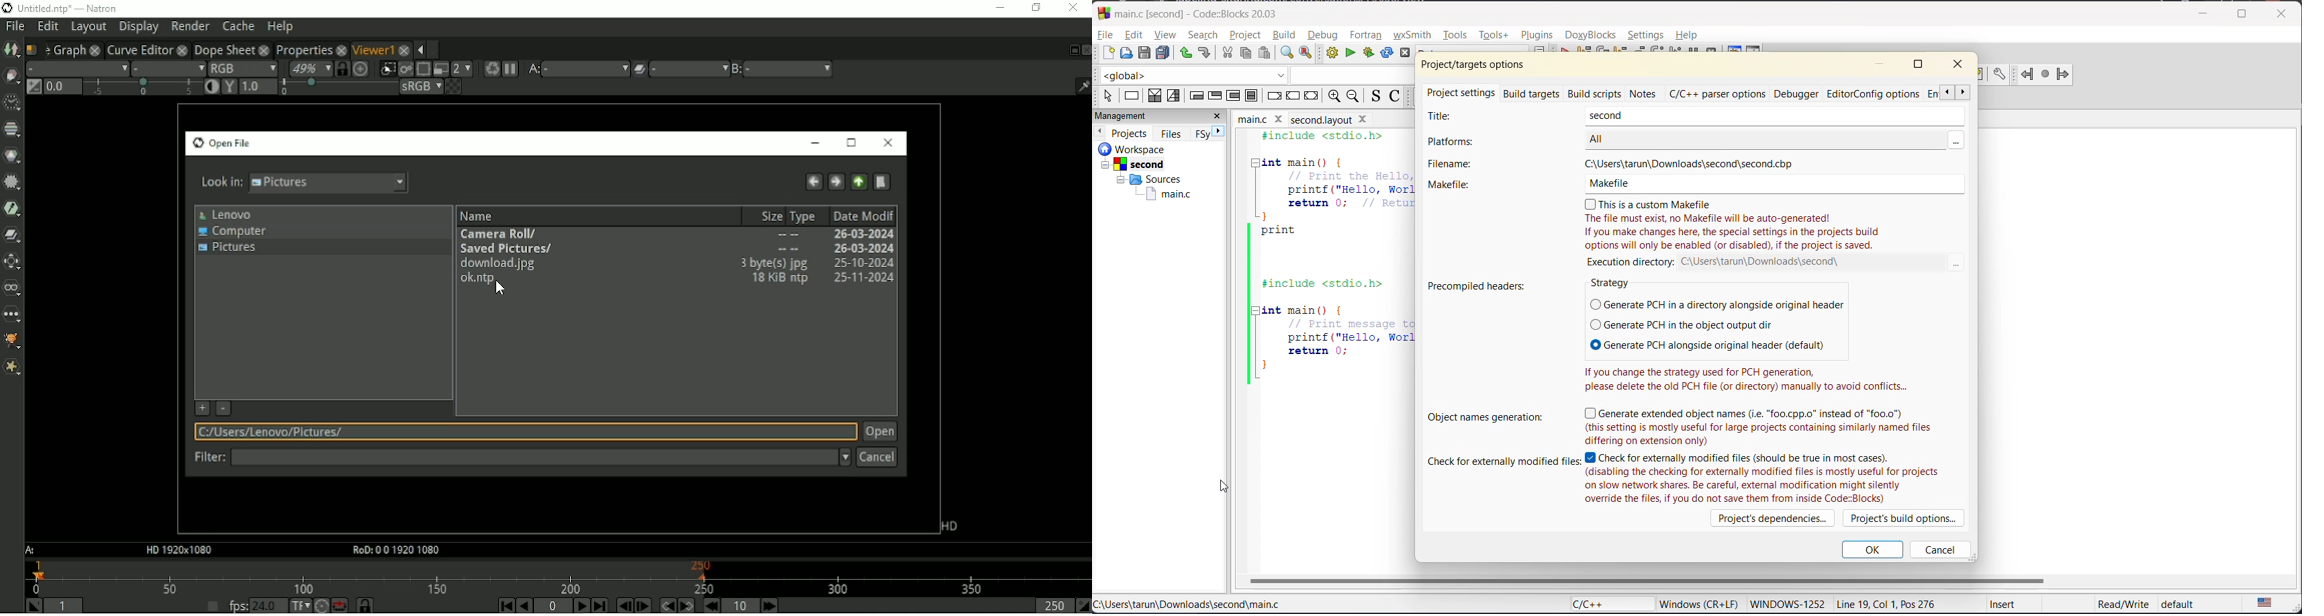 The image size is (2324, 616). I want to click on Cursor, so click(1229, 488).